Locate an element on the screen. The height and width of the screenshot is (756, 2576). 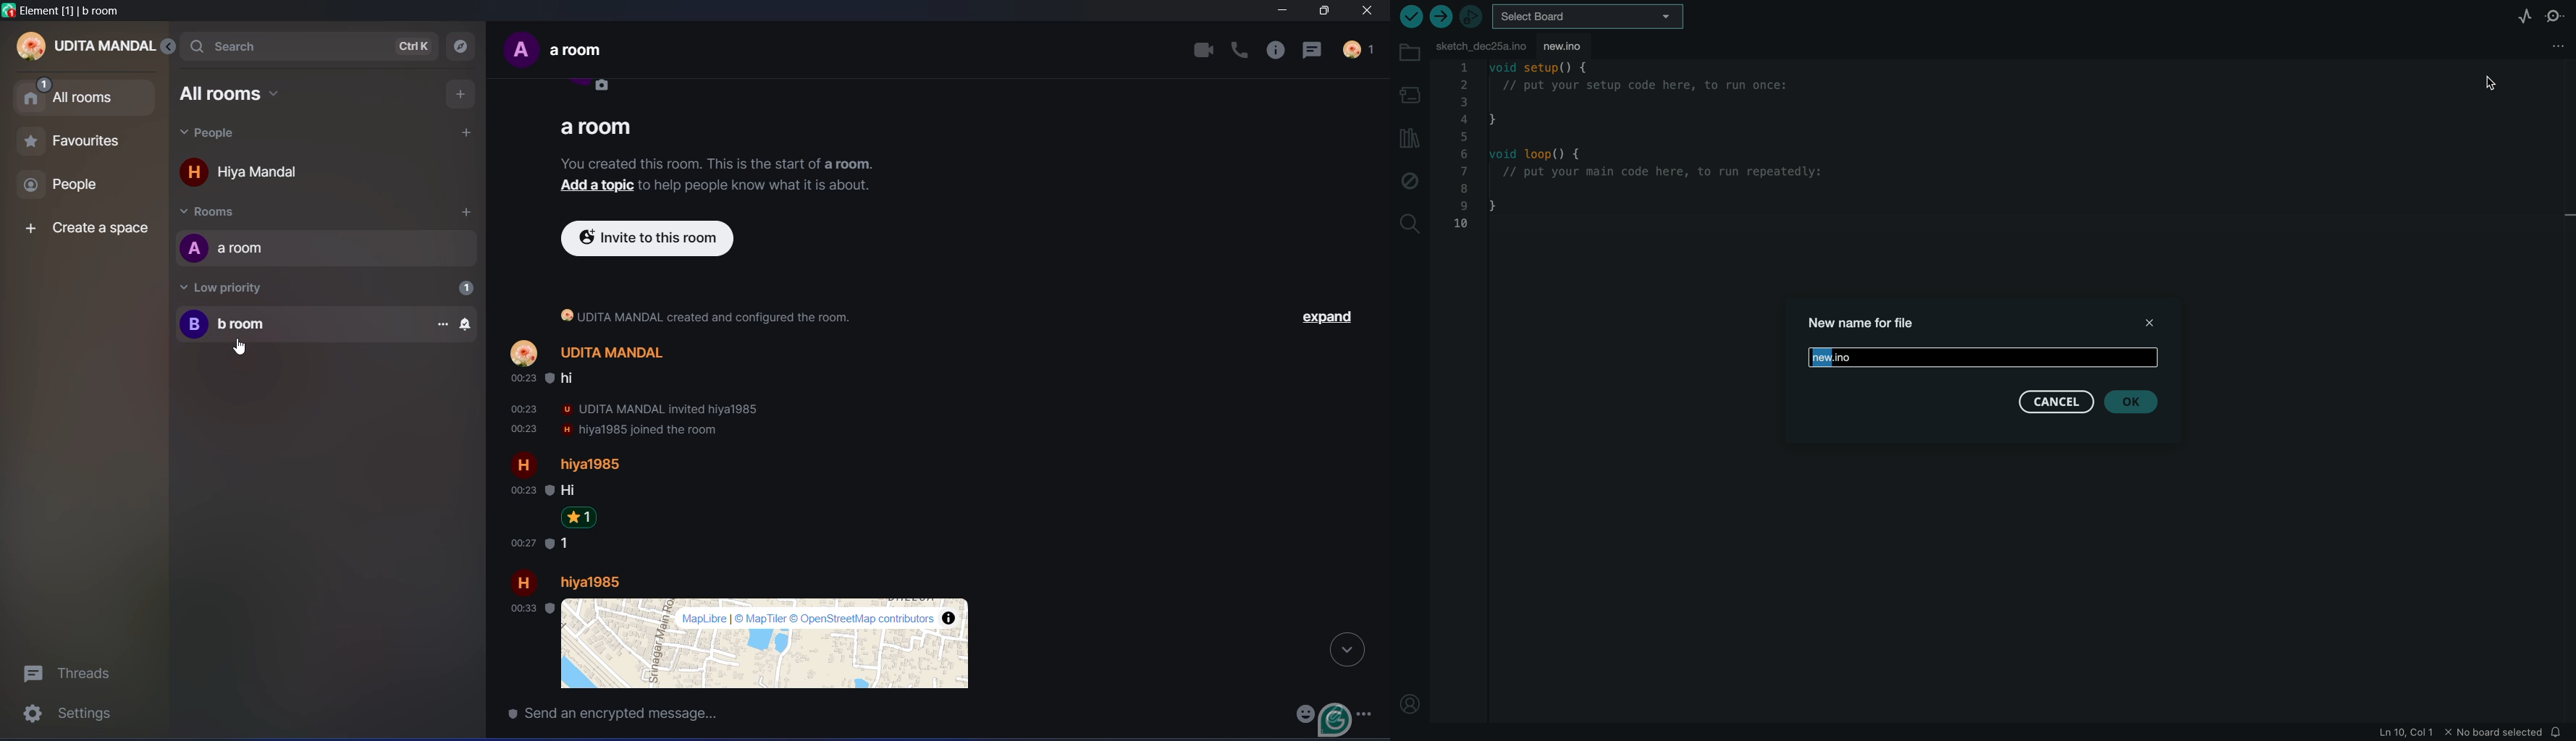
Minimize  is located at coordinates (1280, 12).